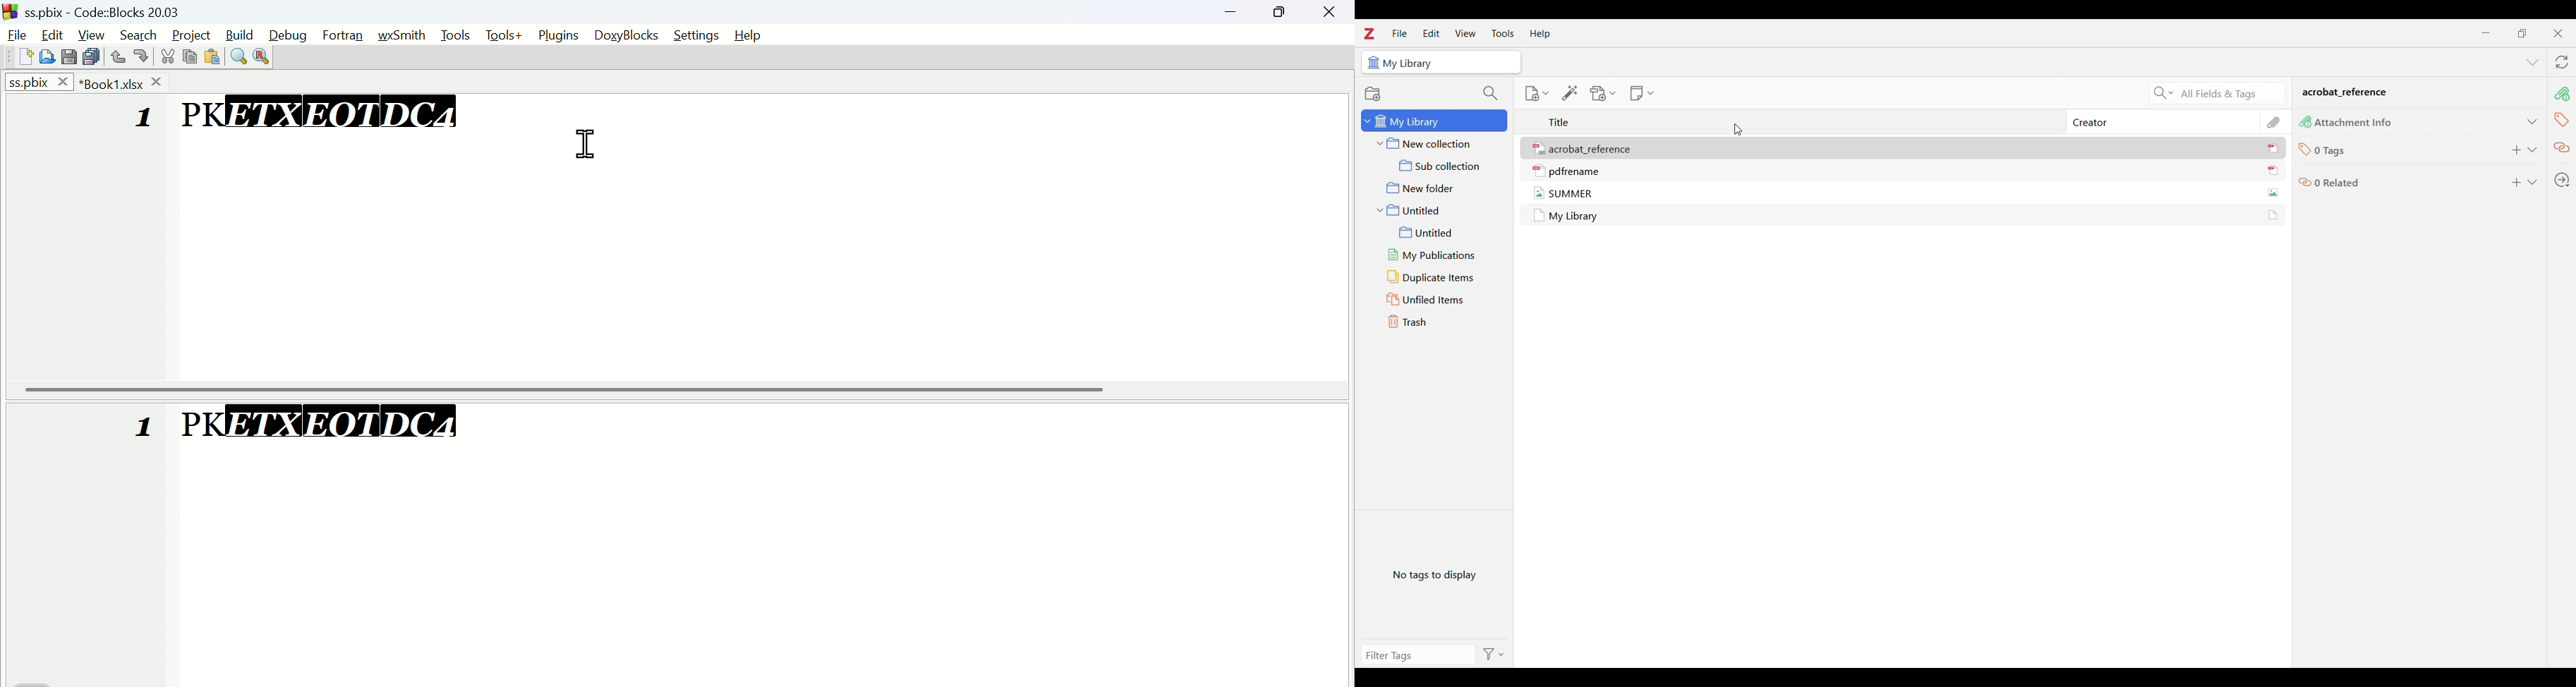 The image size is (2576, 700). Describe the element at coordinates (1238, 13) in the screenshot. I see `minimise` at that location.